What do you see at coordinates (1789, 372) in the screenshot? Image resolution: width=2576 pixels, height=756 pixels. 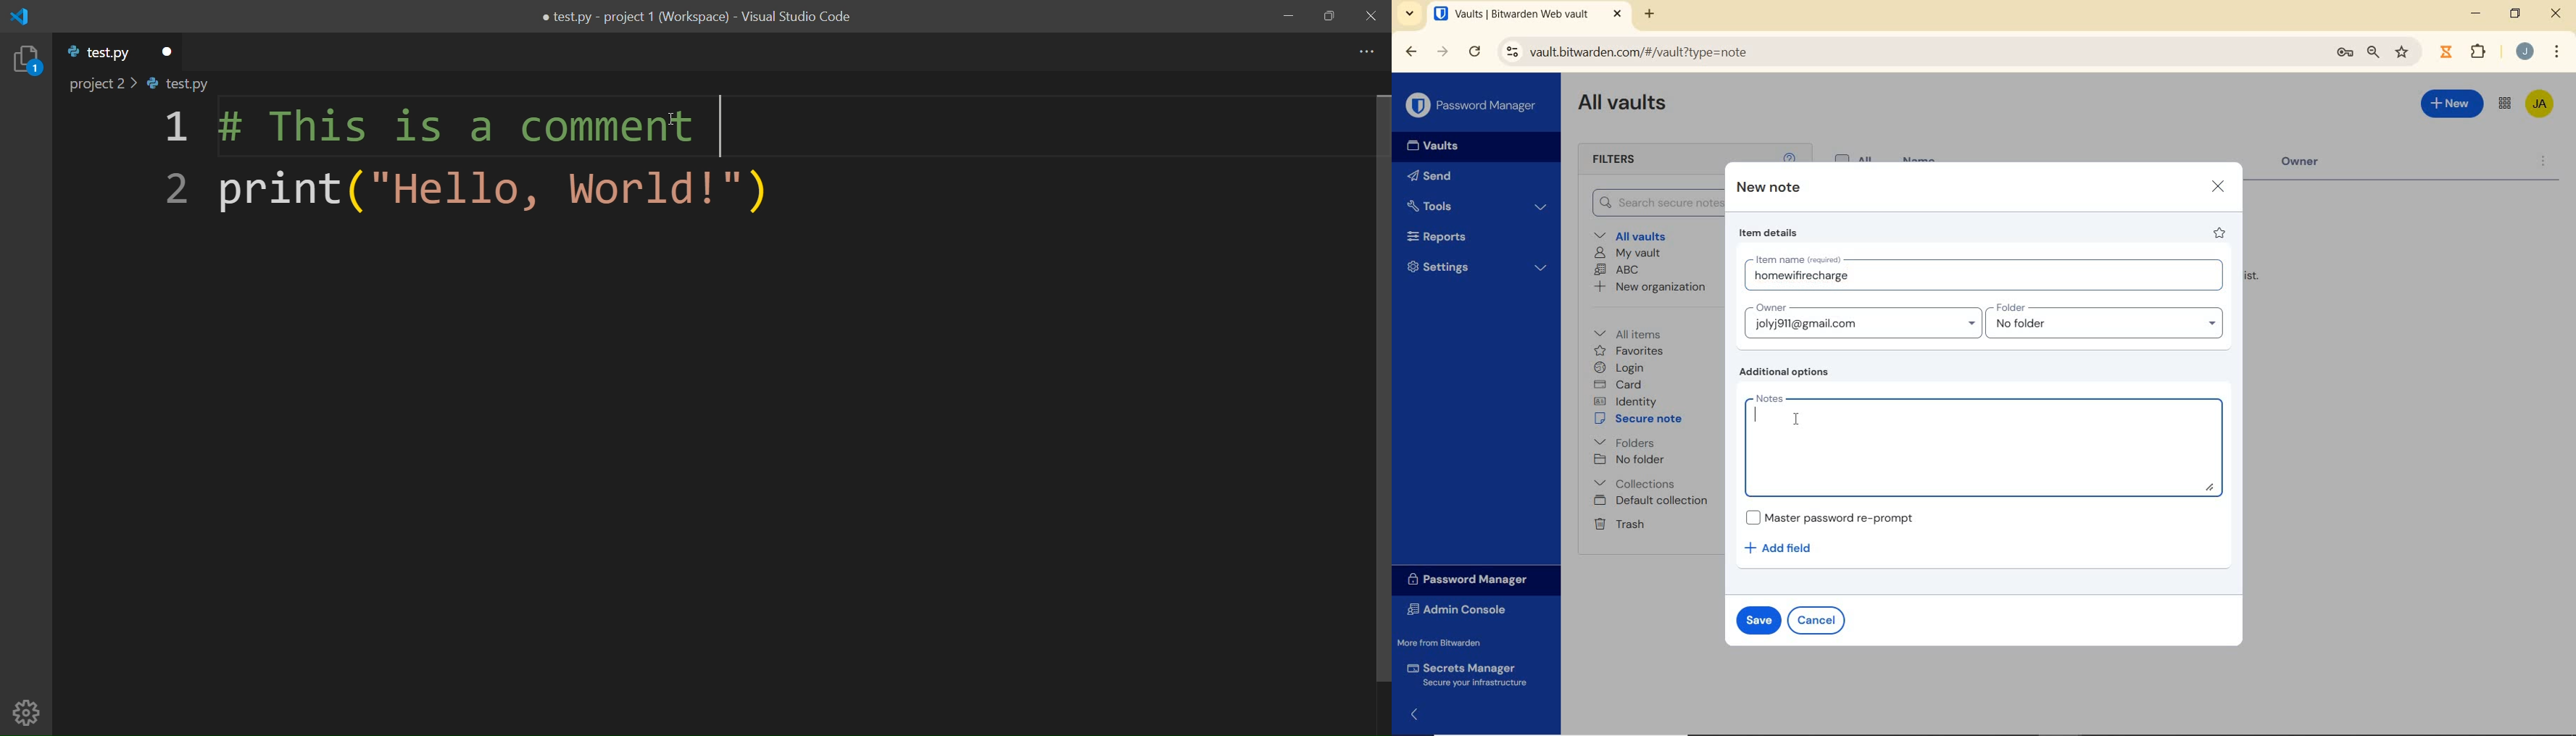 I see `additional options` at bounding box center [1789, 372].